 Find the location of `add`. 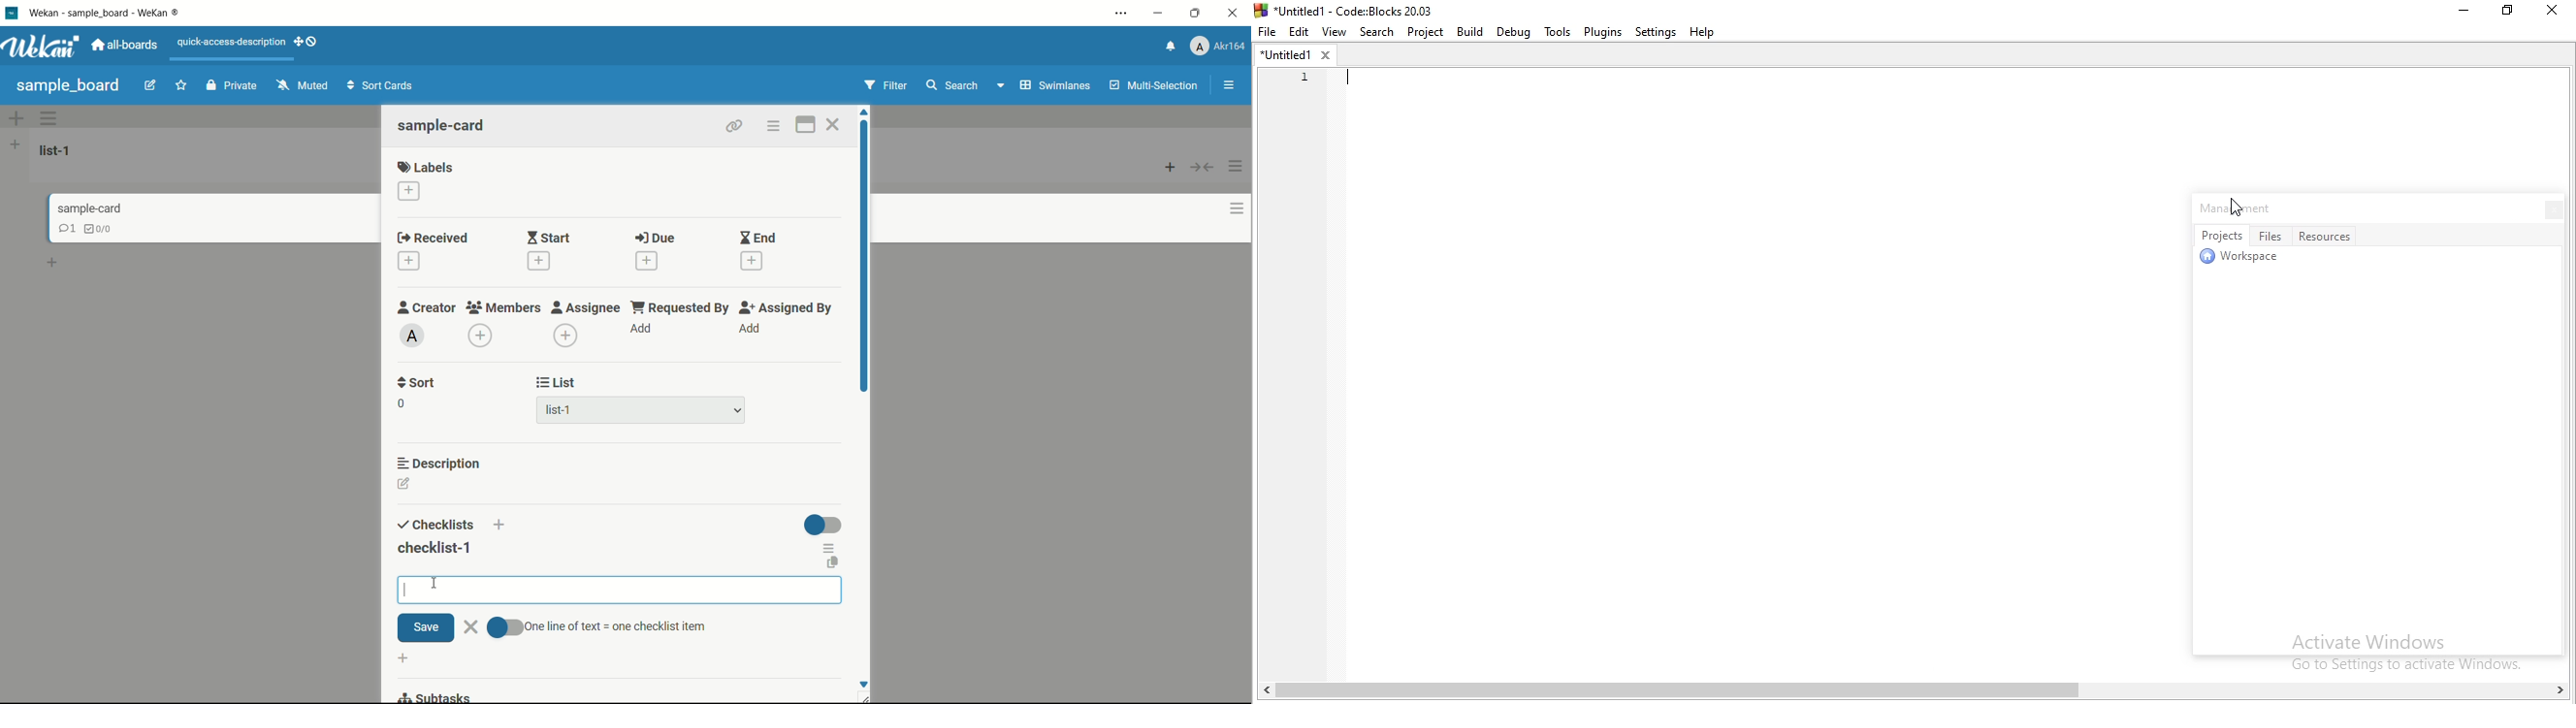

add is located at coordinates (643, 329).